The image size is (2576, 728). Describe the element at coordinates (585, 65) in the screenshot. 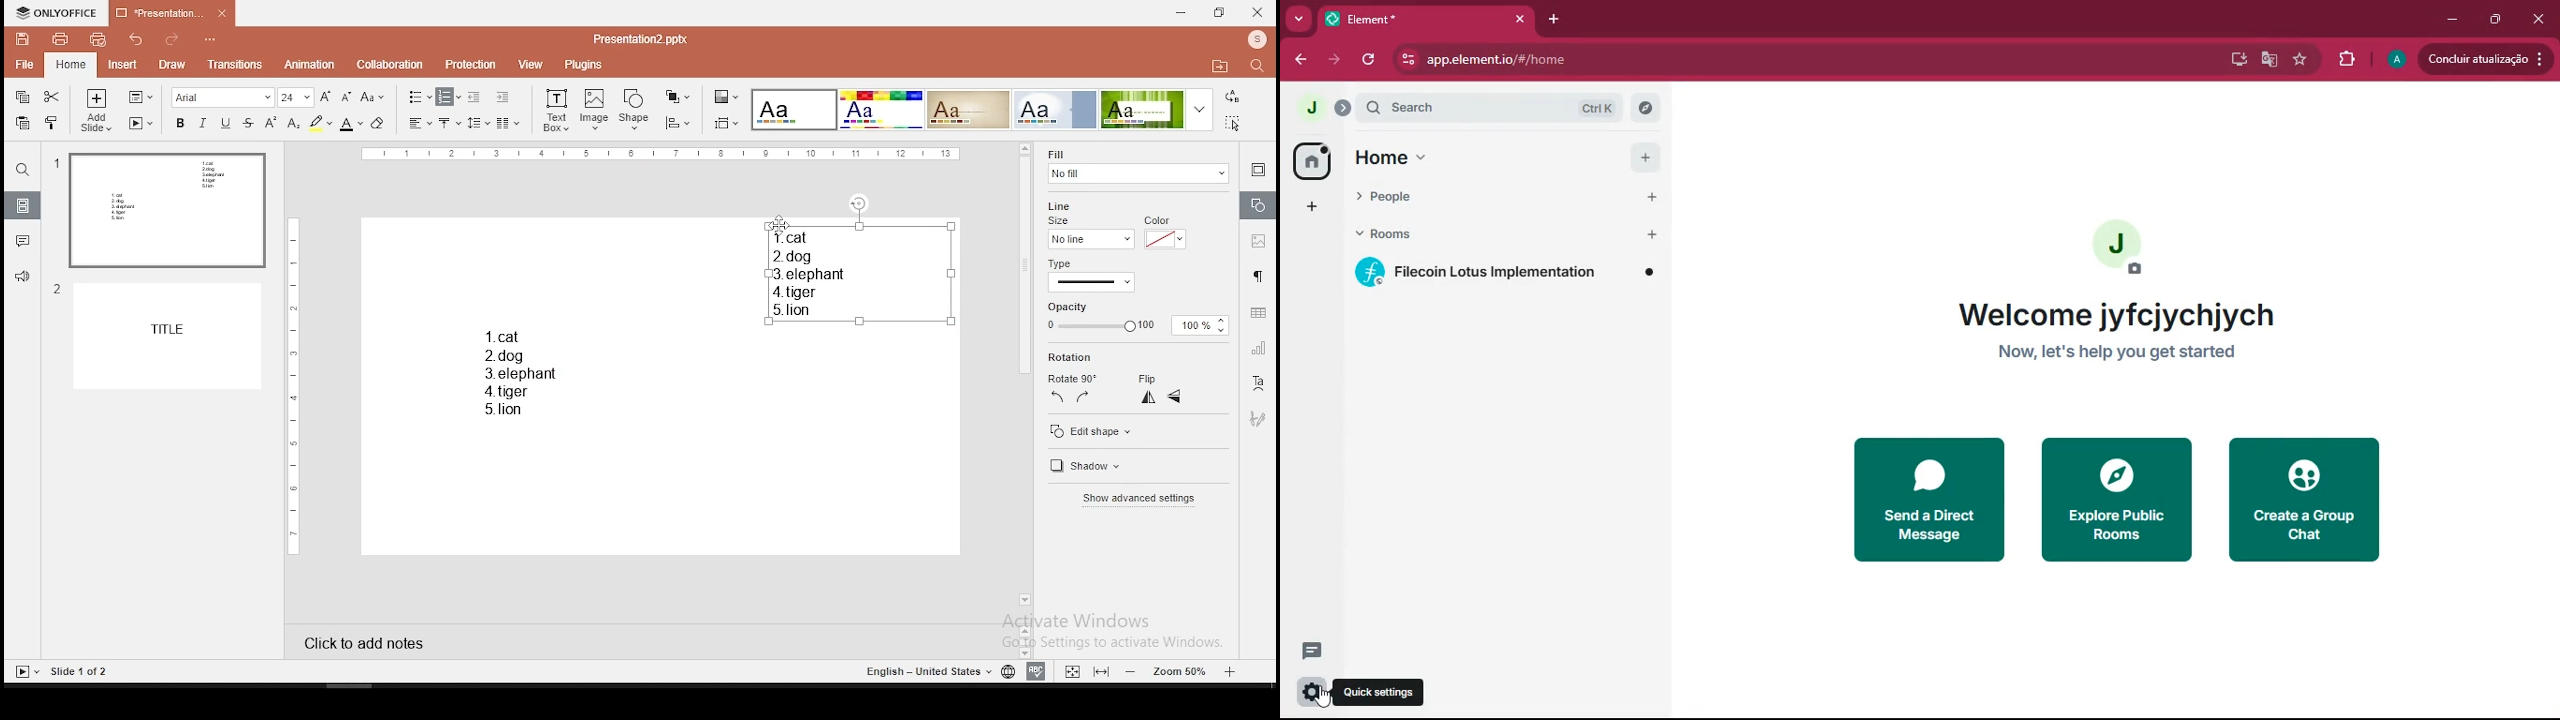

I see `plugins` at that location.